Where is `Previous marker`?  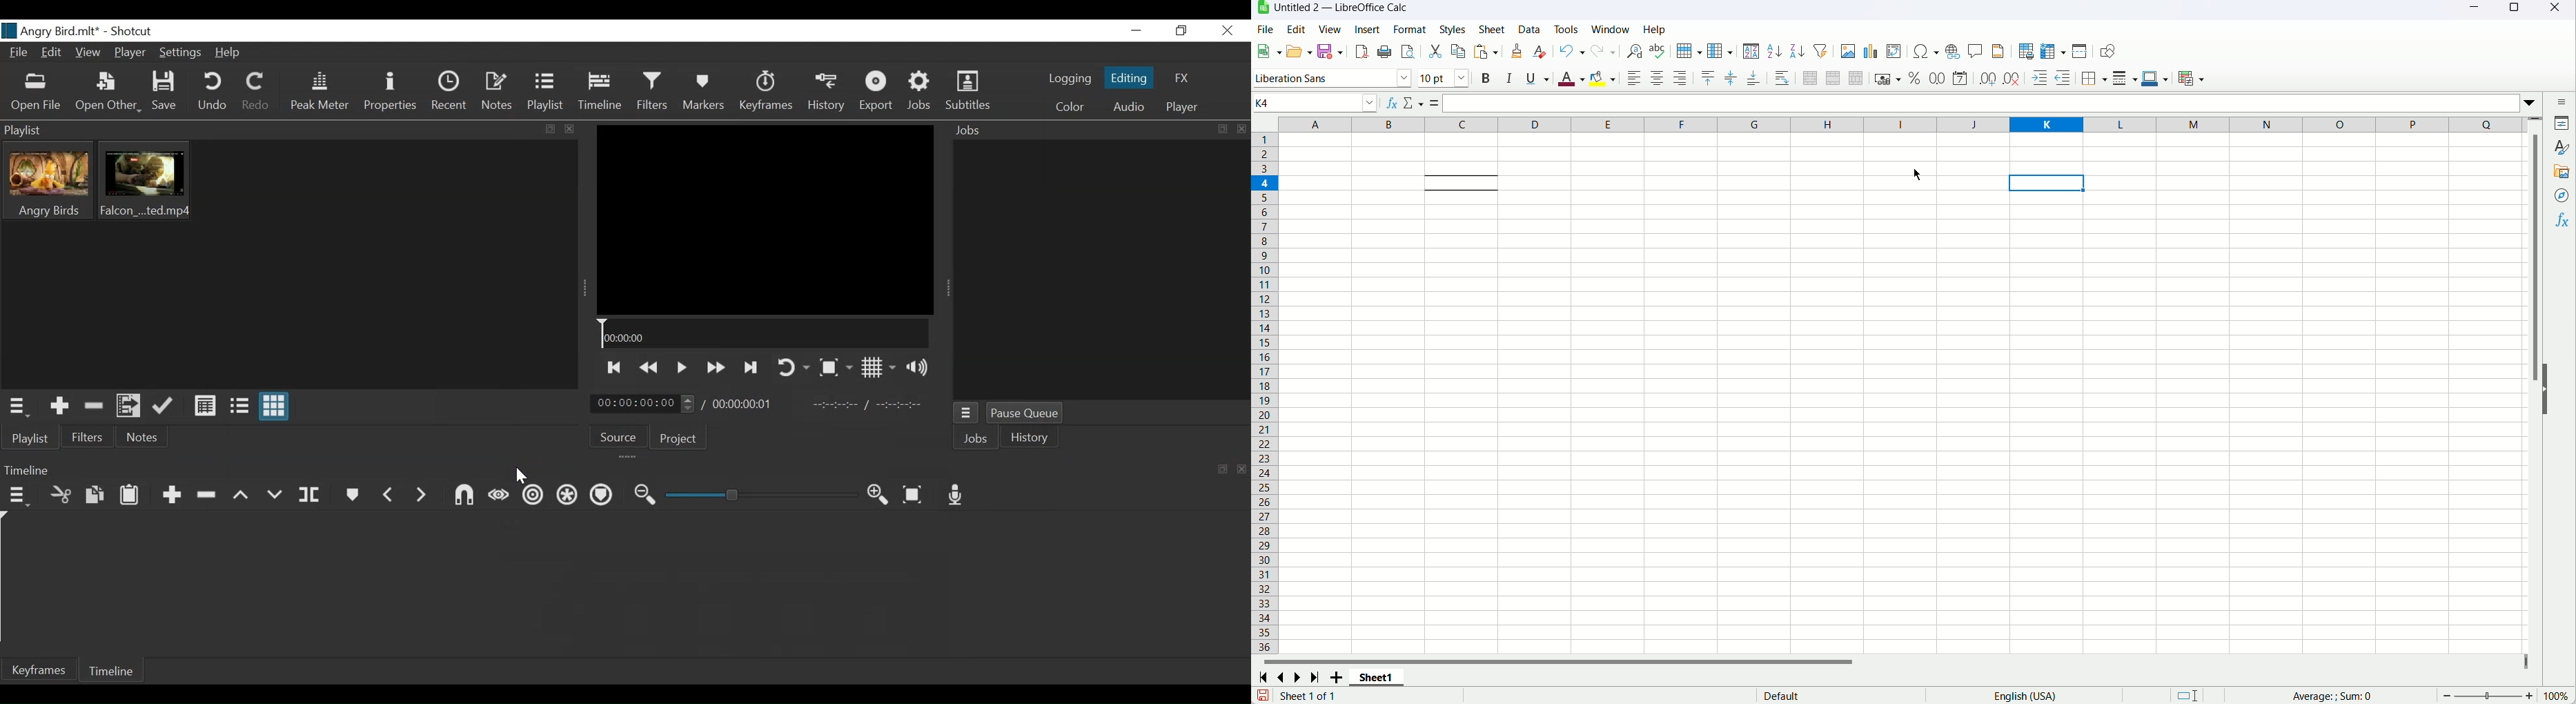 Previous marker is located at coordinates (390, 496).